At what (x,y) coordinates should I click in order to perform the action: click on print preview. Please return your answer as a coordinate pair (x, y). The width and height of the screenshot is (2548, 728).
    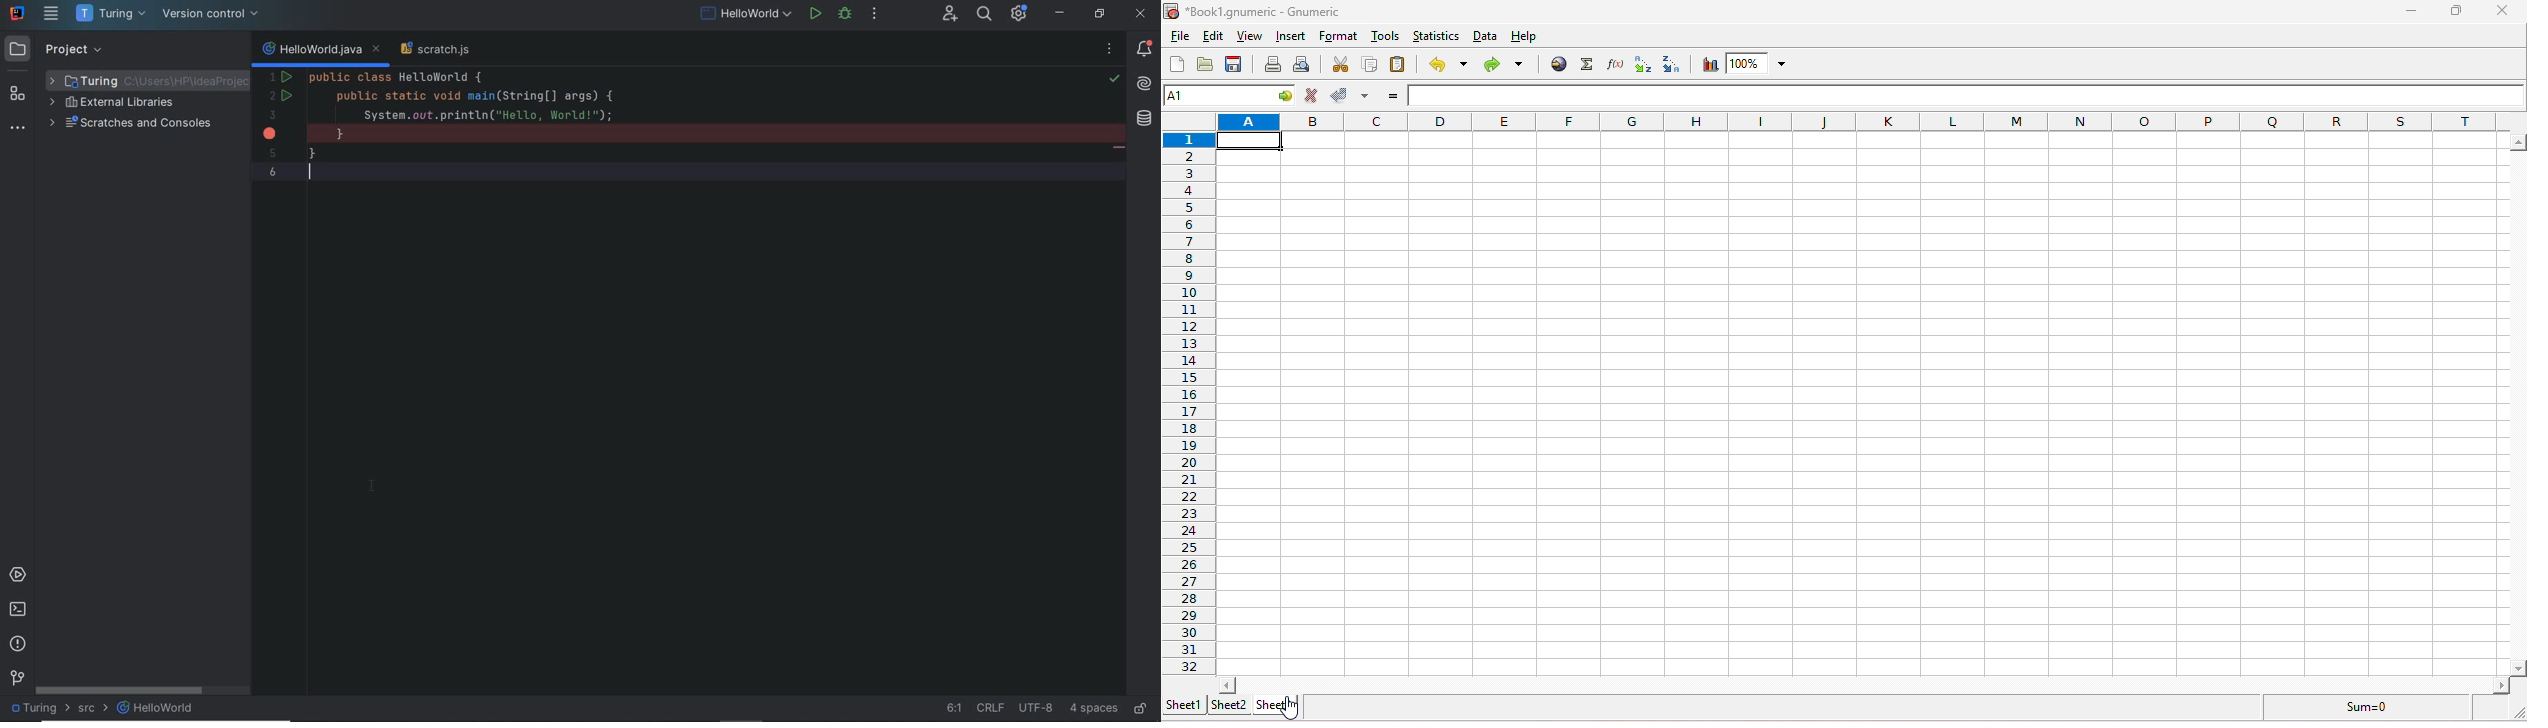
    Looking at the image, I should click on (1309, 65).